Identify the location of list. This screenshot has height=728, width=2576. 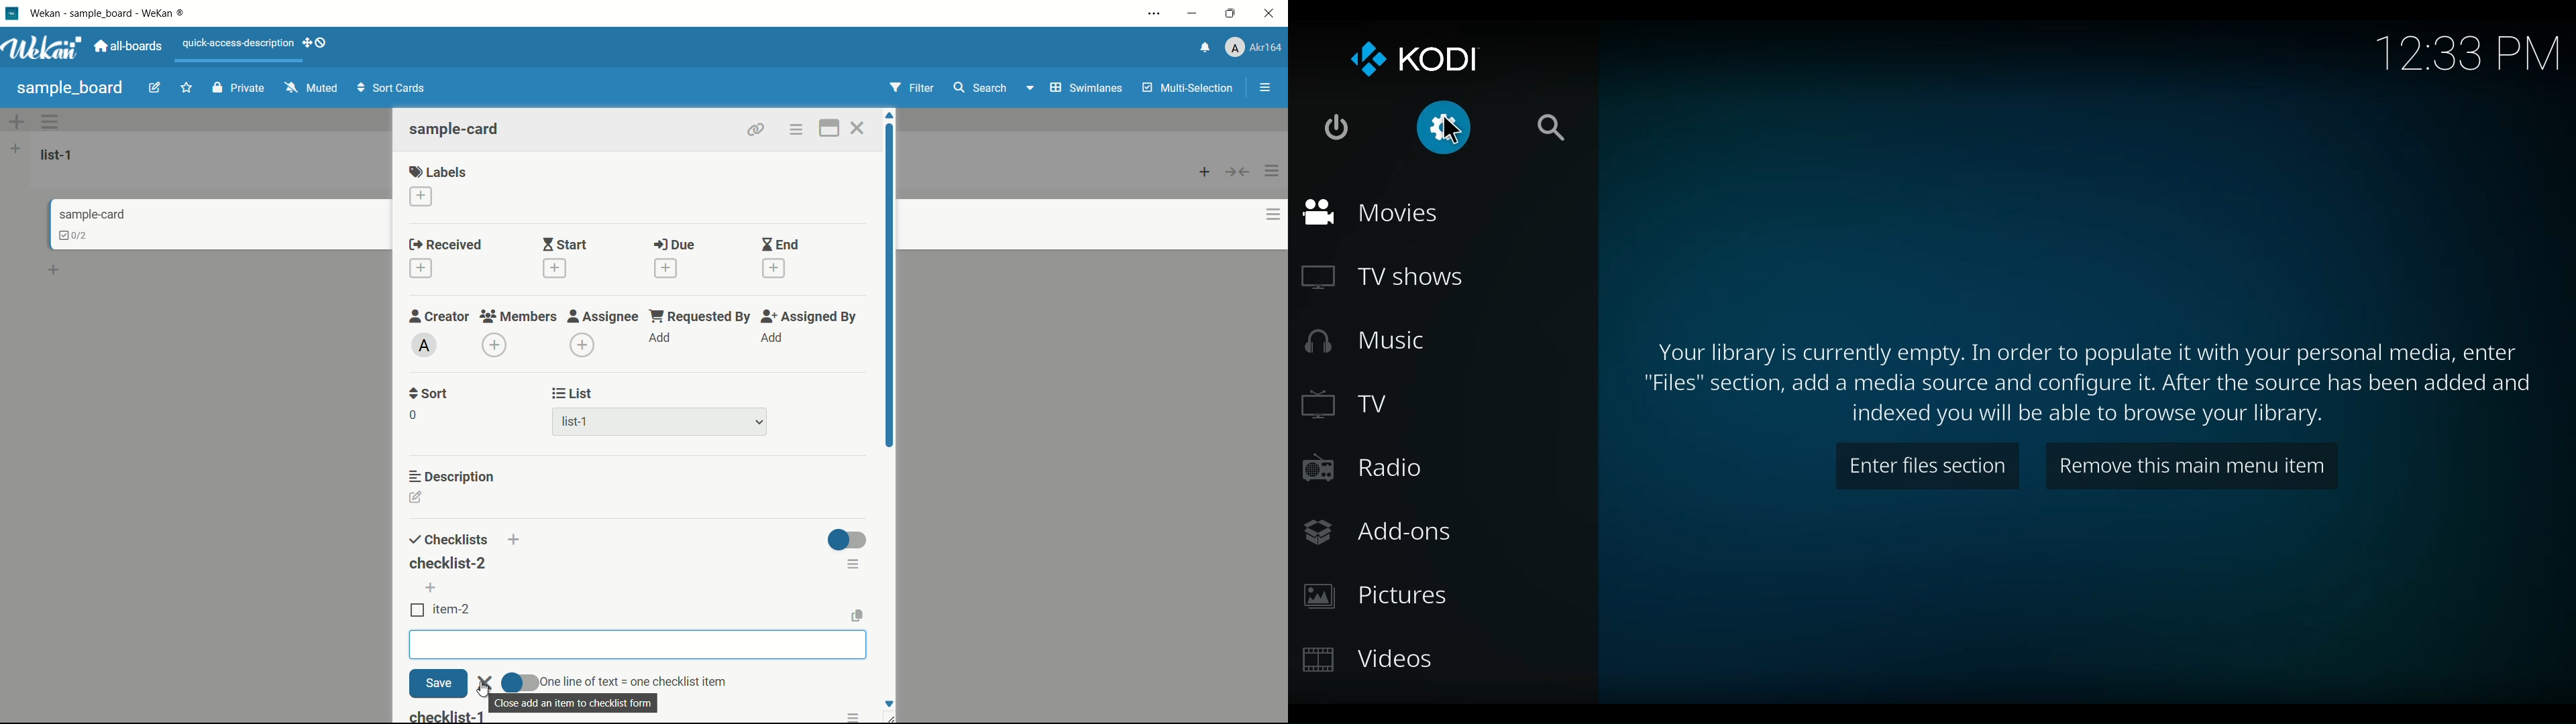
(573, 394).